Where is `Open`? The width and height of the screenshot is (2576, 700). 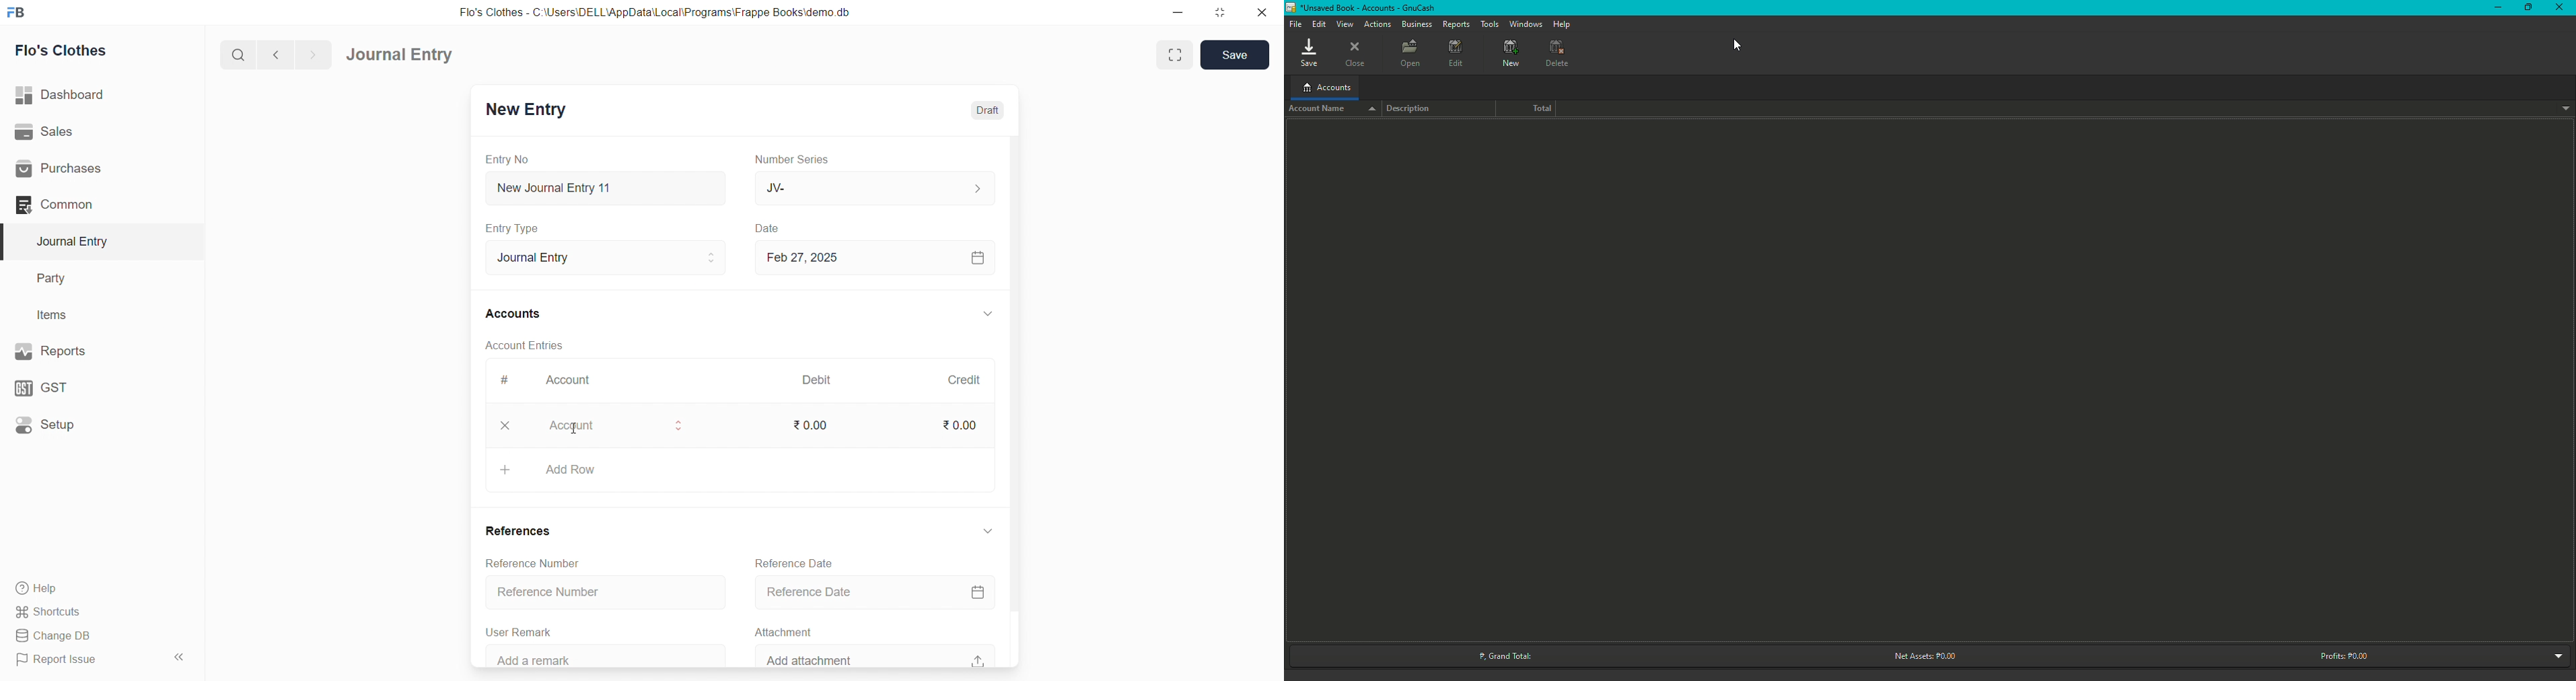 Open is located at coordinates (1412, 52).